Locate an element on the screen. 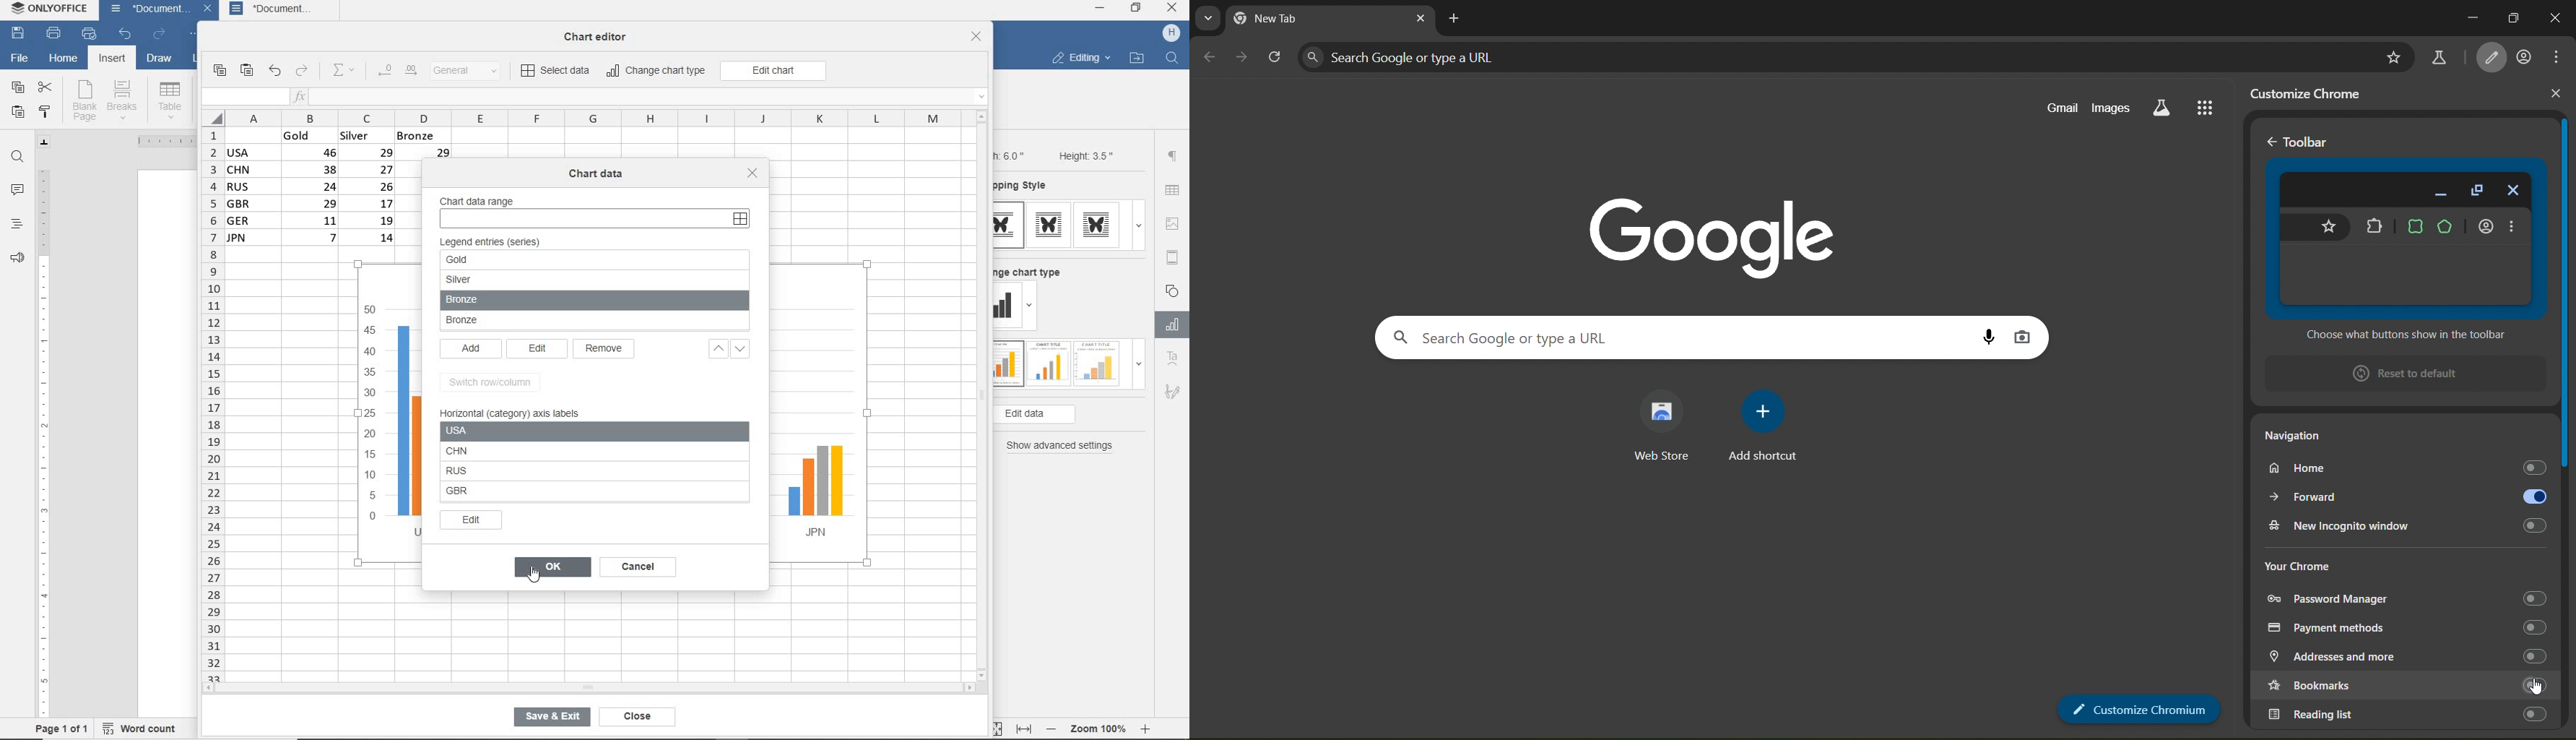 The image size is (2576, 756). insert is located at coordinates (111, 60).